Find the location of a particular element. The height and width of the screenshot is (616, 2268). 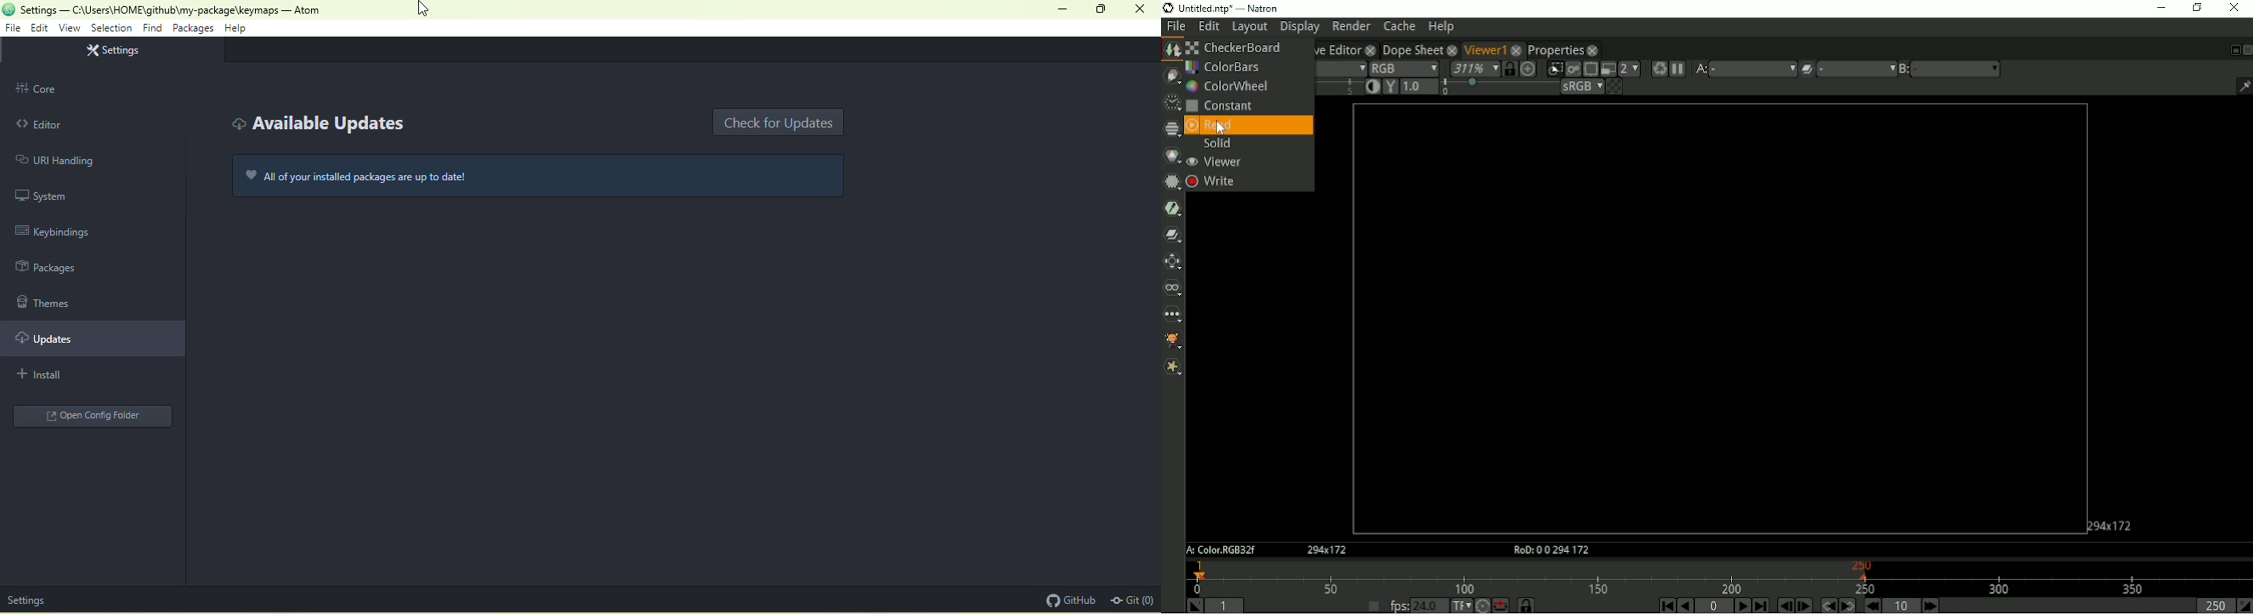

help is located at coordinates (238, 30).